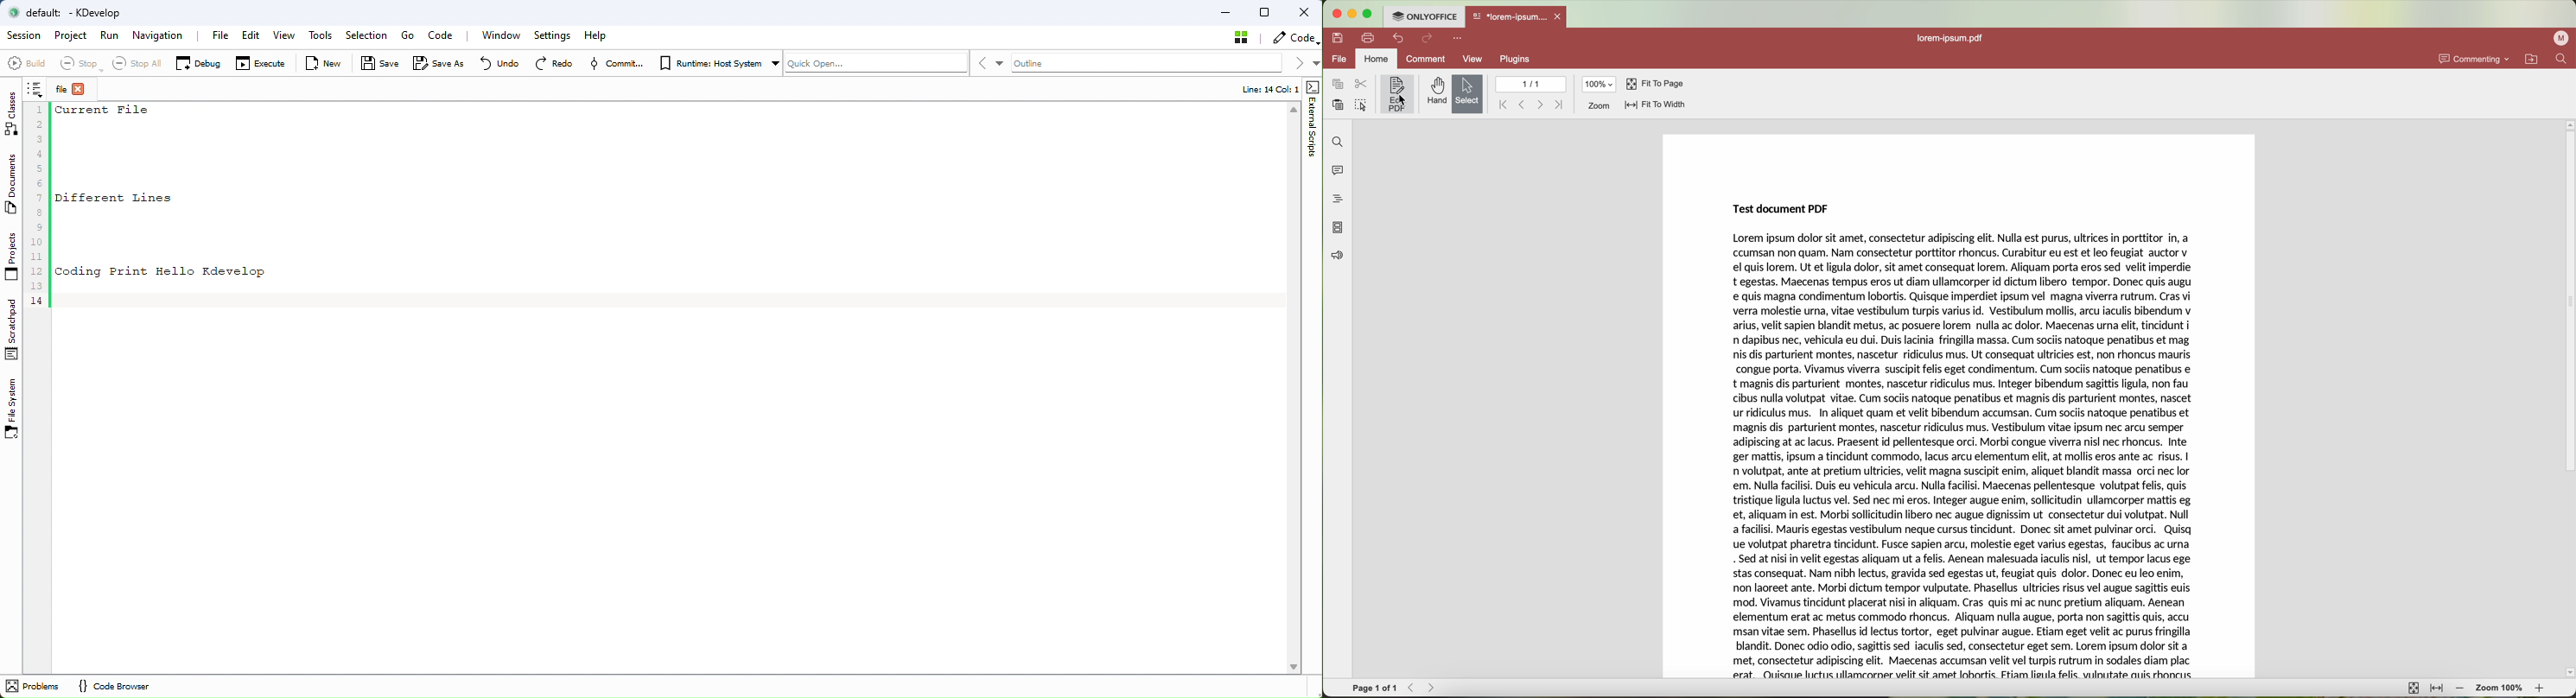  Describe the element at coordinates (1427, 39) in the screenshot. I see `redo` at that location.